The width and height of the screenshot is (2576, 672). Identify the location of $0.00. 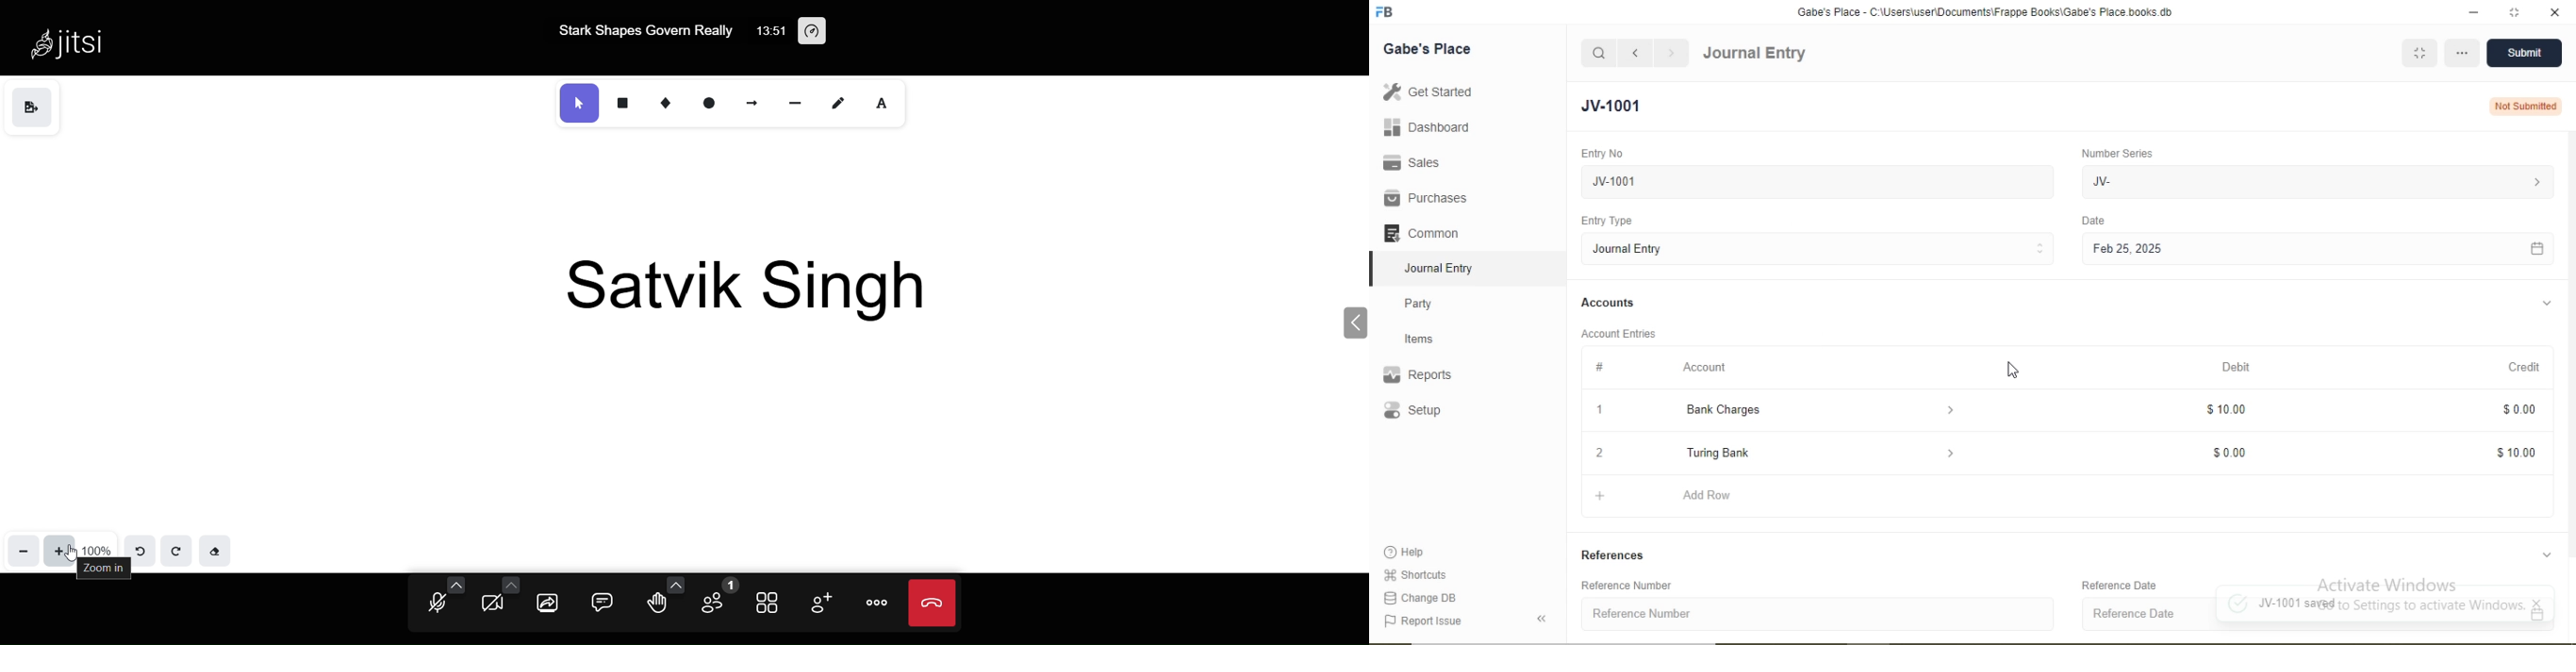
(2517, 409).